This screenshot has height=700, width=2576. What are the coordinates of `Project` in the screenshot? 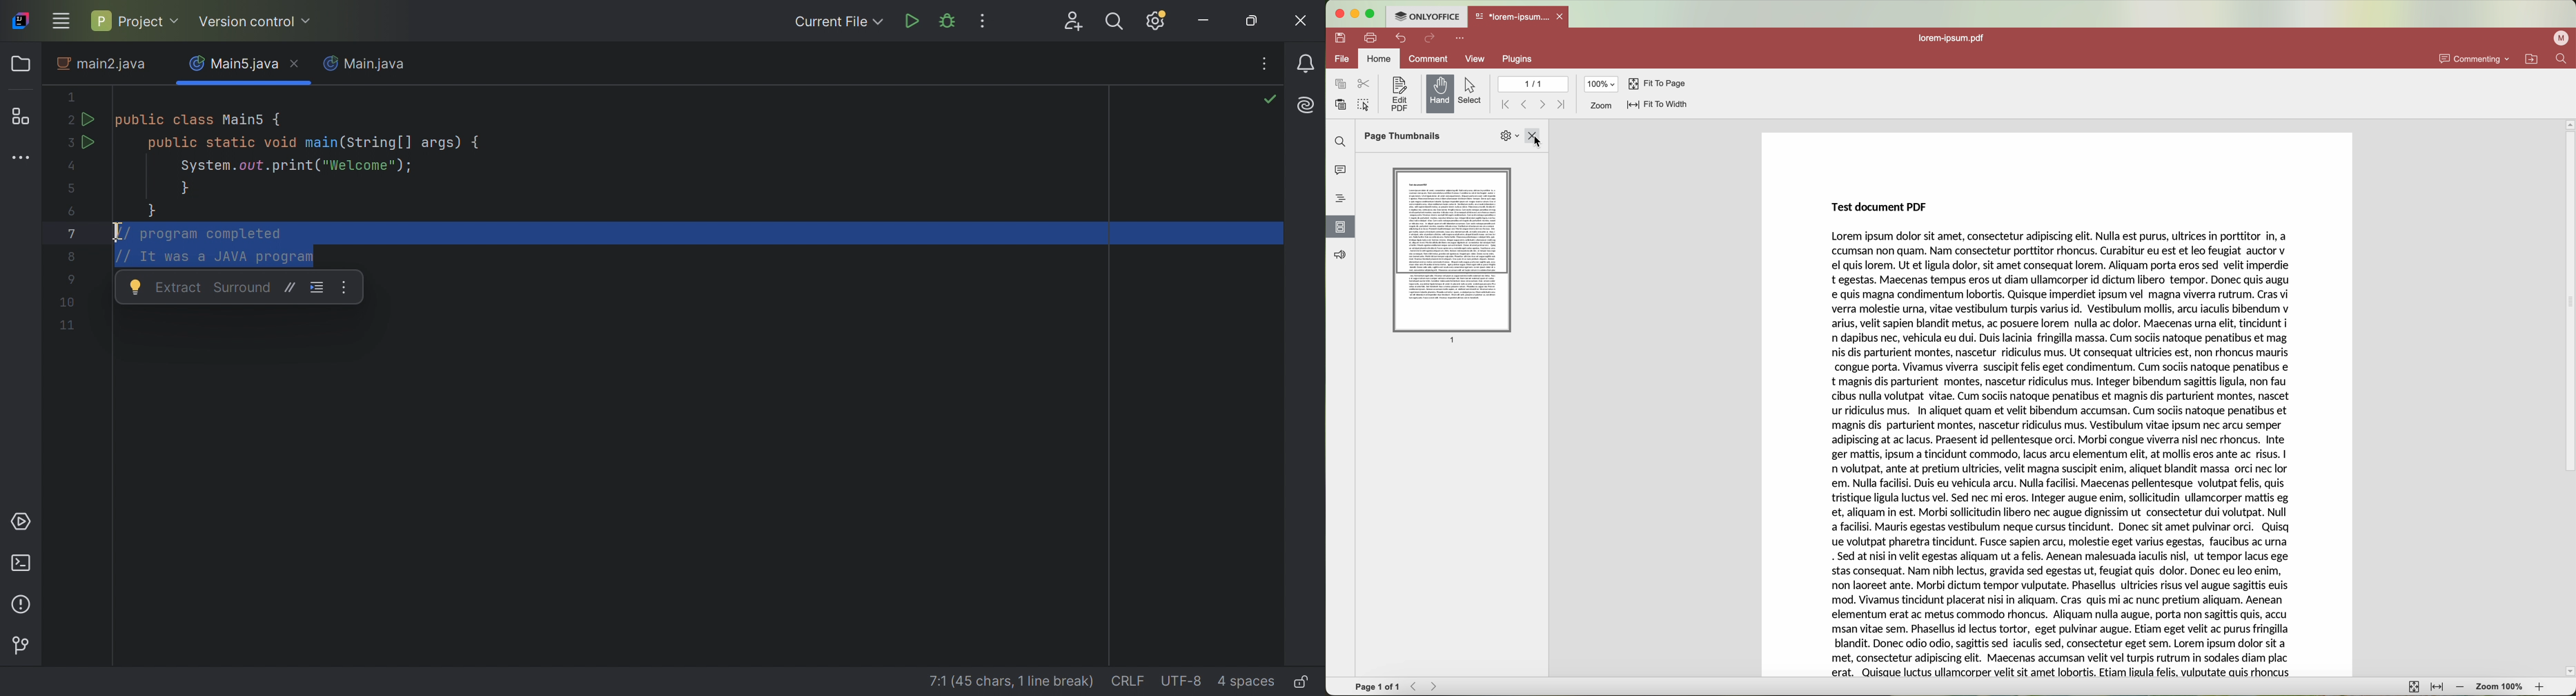 It's located at (137, 19).